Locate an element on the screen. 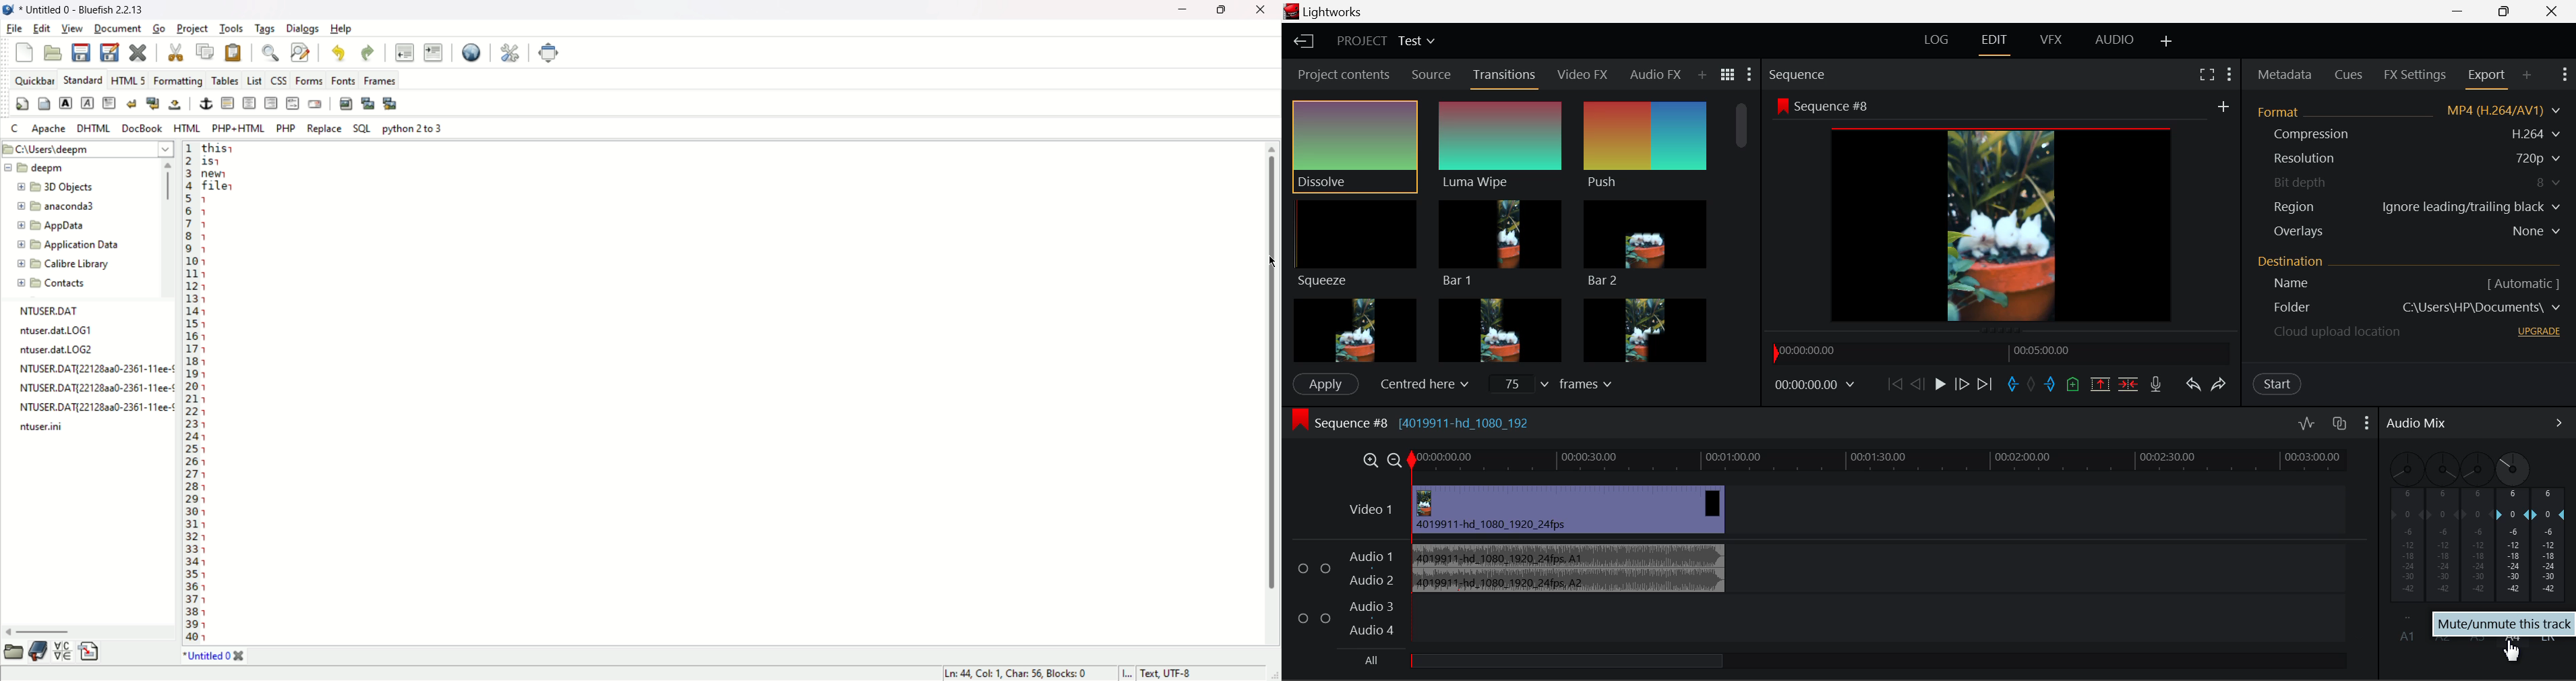 Image resolution: width=2576 pixels, height=700 pixels. document is located at coordinates (118, 29).